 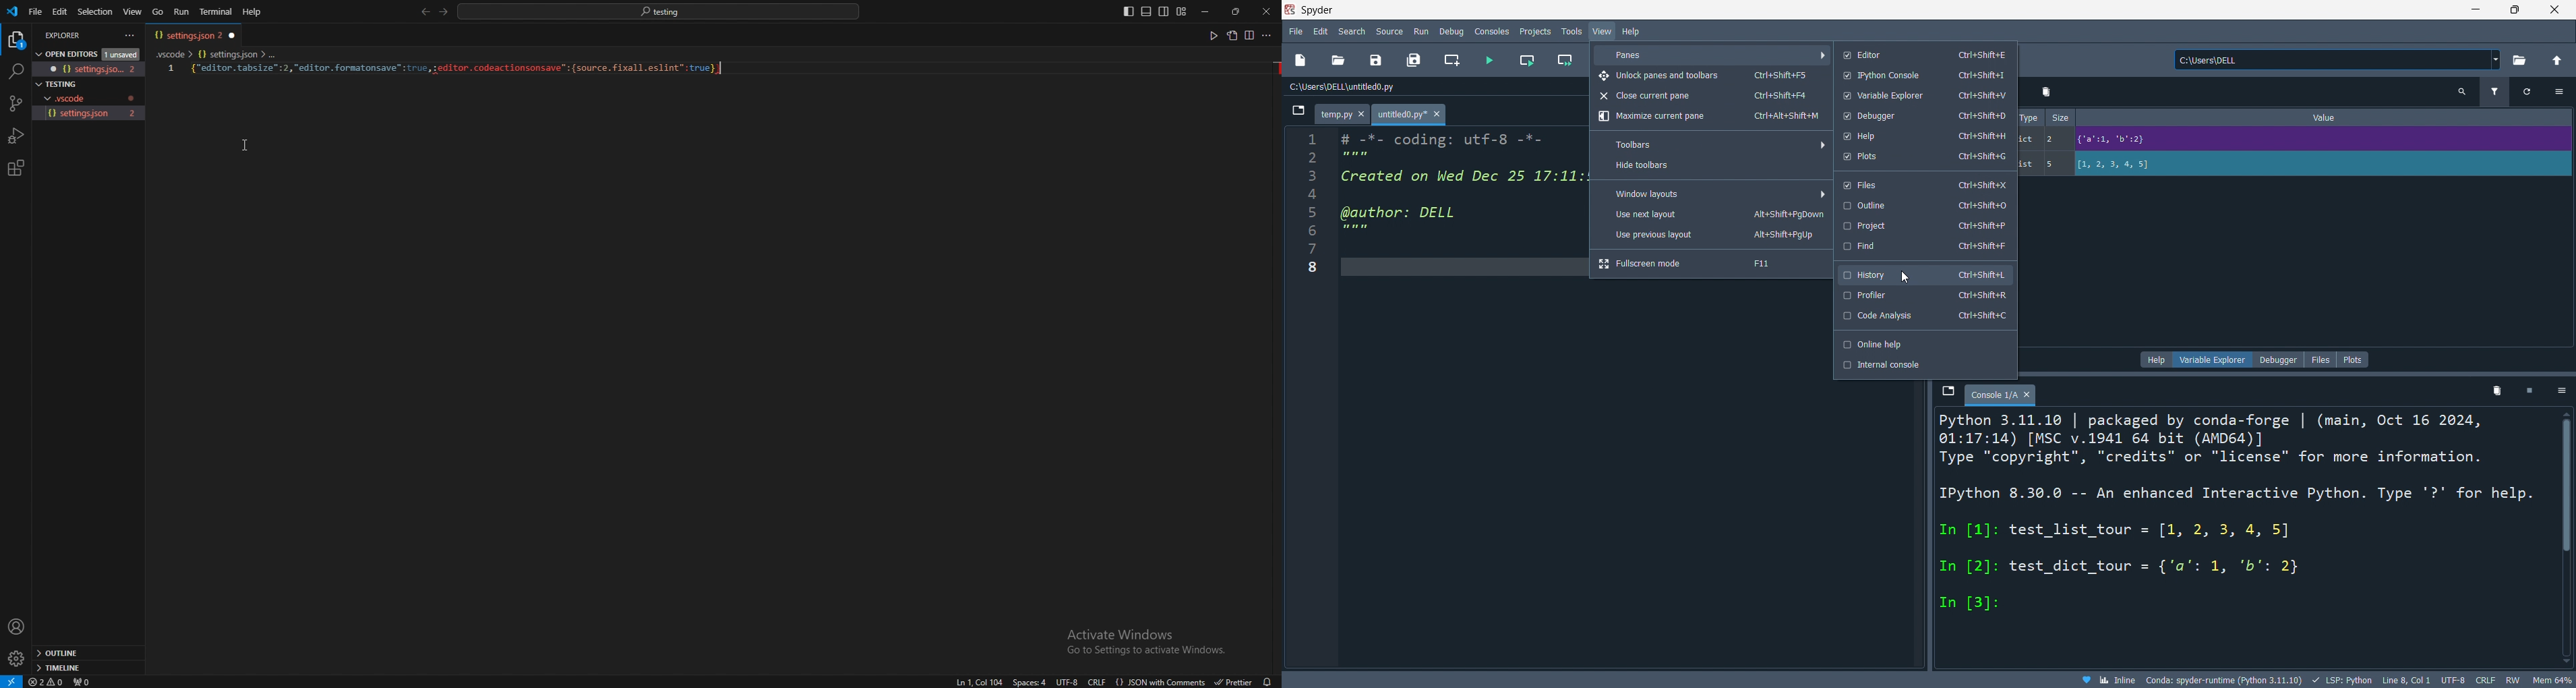 I want to click on cursor, so click(x=1907, y=275).